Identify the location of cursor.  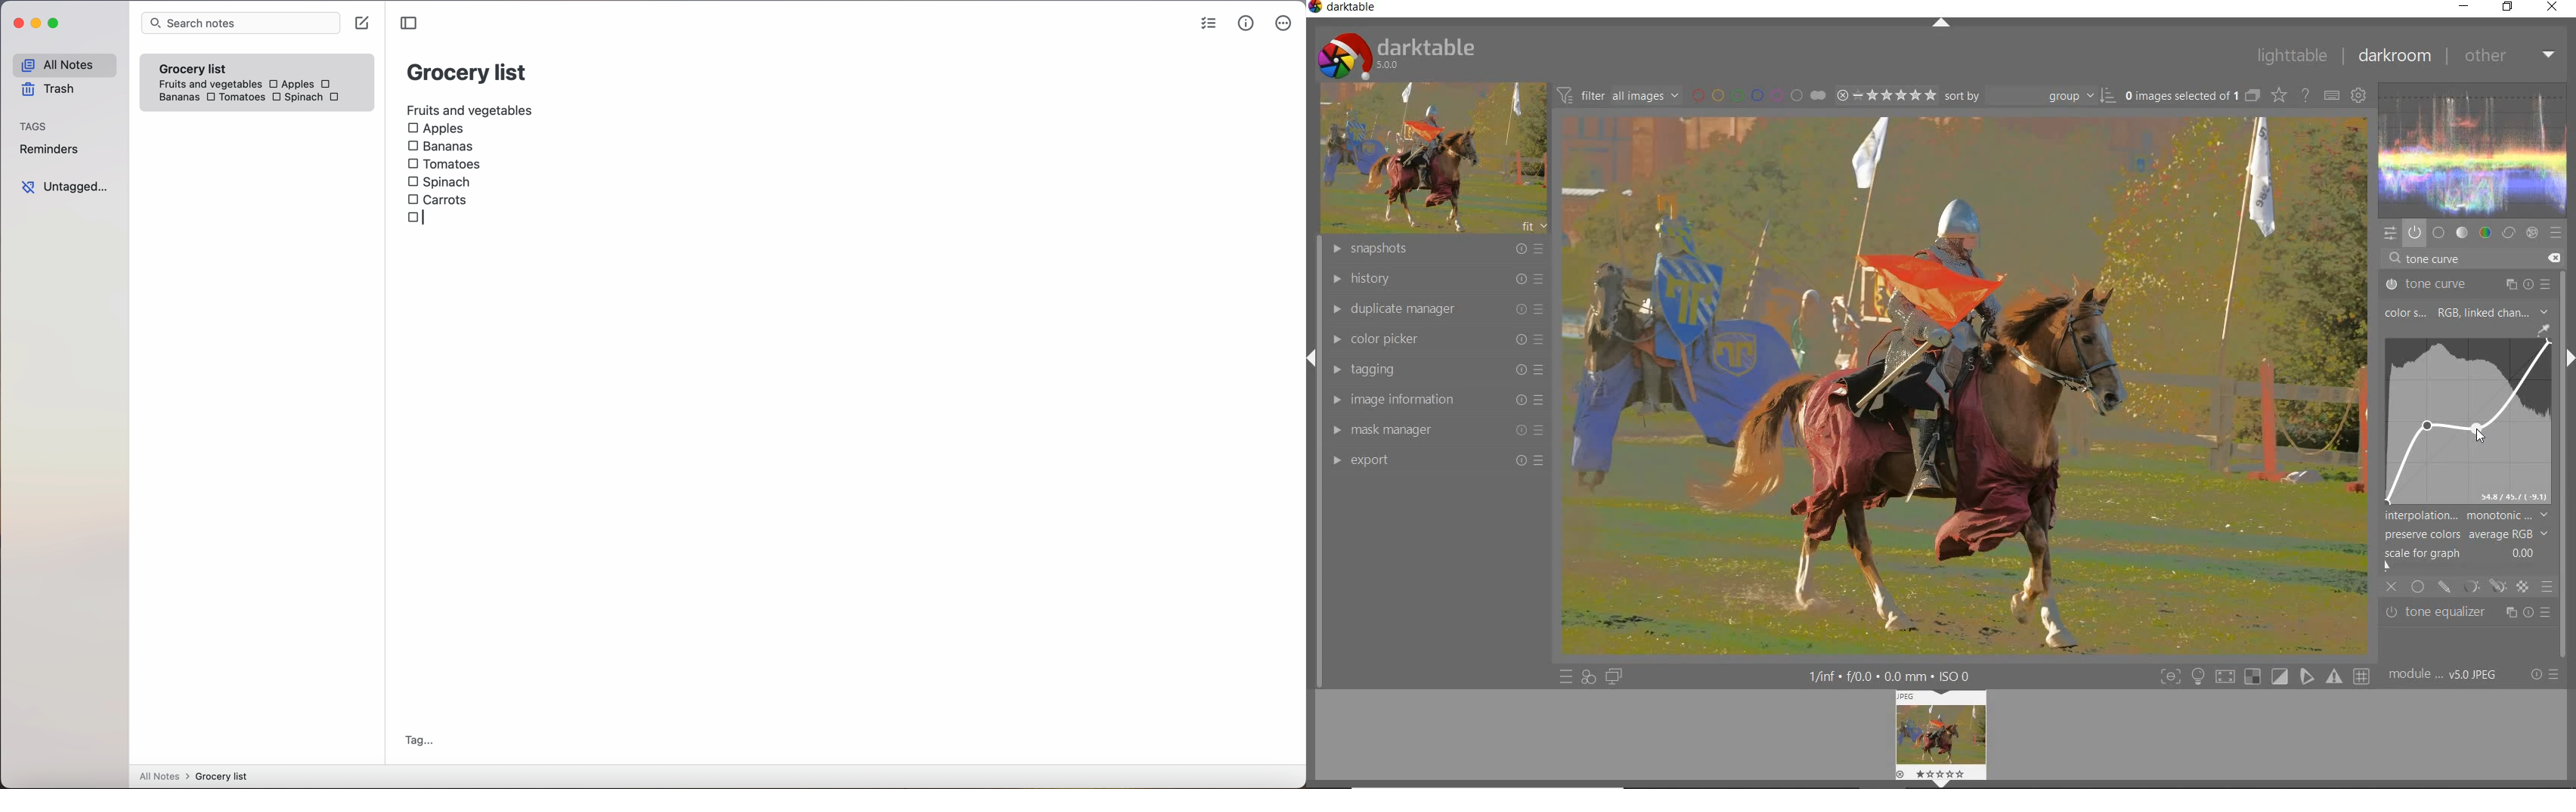
(2477, 435).